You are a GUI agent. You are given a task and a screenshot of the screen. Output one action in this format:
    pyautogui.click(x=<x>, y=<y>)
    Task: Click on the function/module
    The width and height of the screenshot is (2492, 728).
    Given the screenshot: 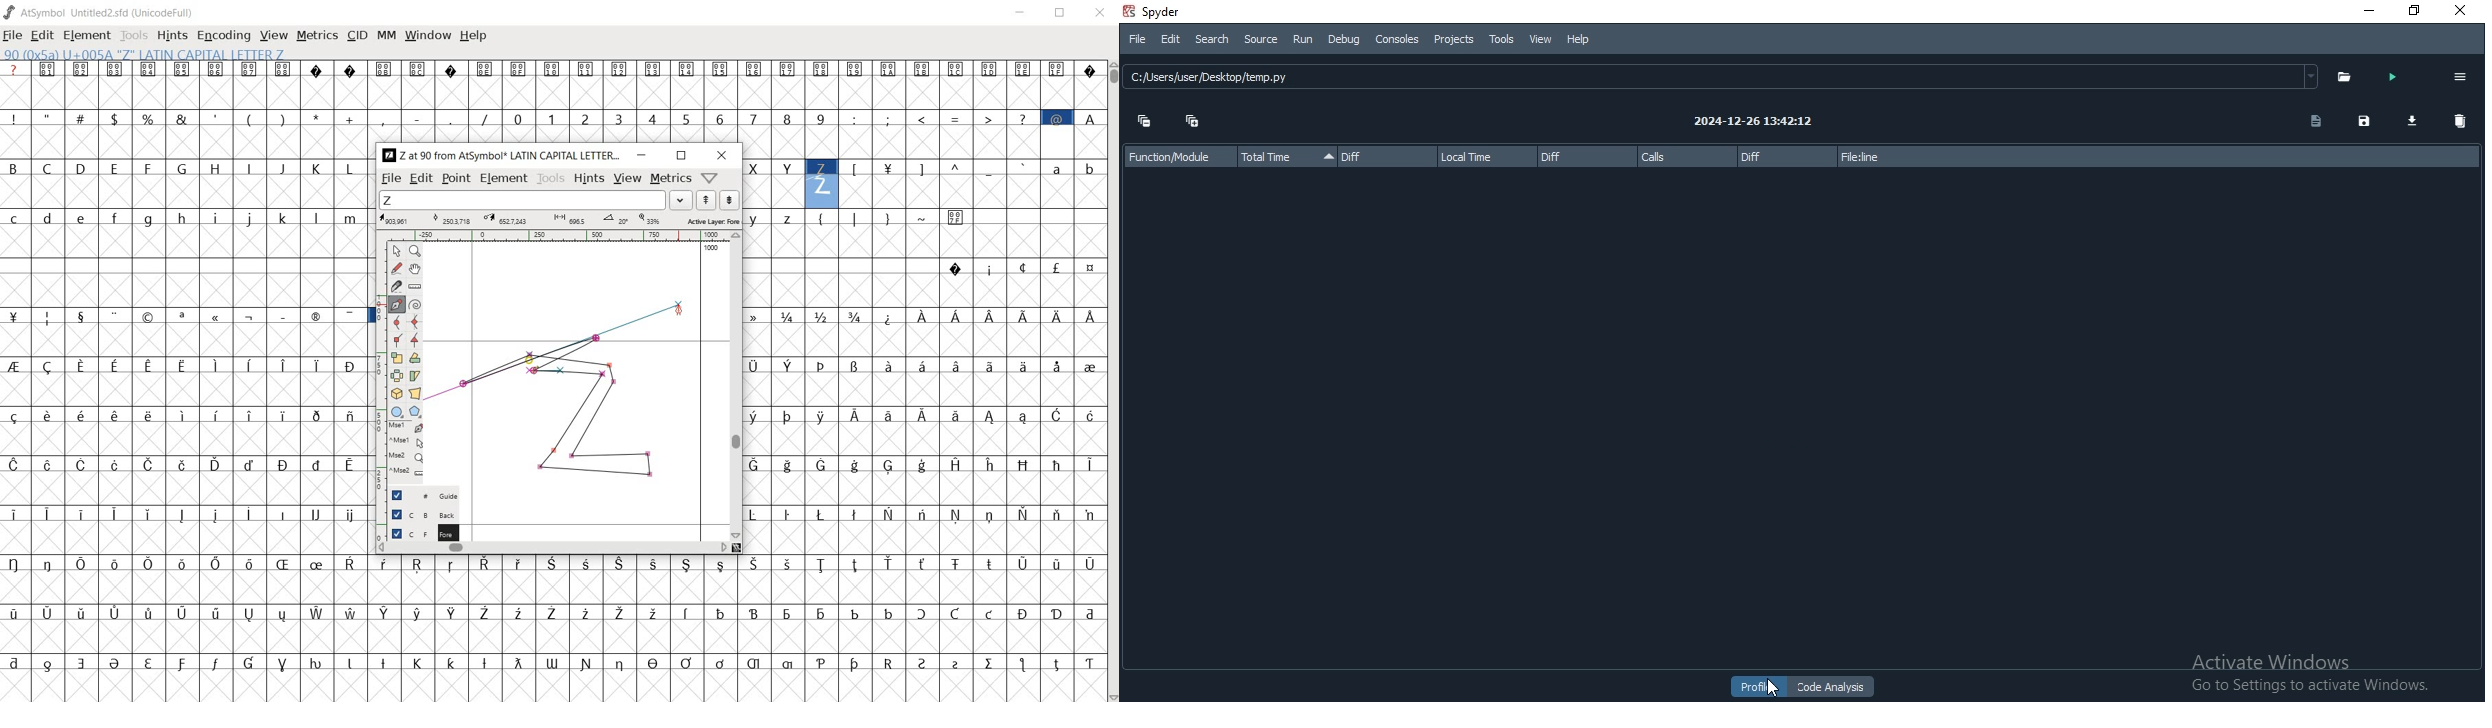 What is the action you would take?
    pyautogui.click(x=1175, y=157)
    